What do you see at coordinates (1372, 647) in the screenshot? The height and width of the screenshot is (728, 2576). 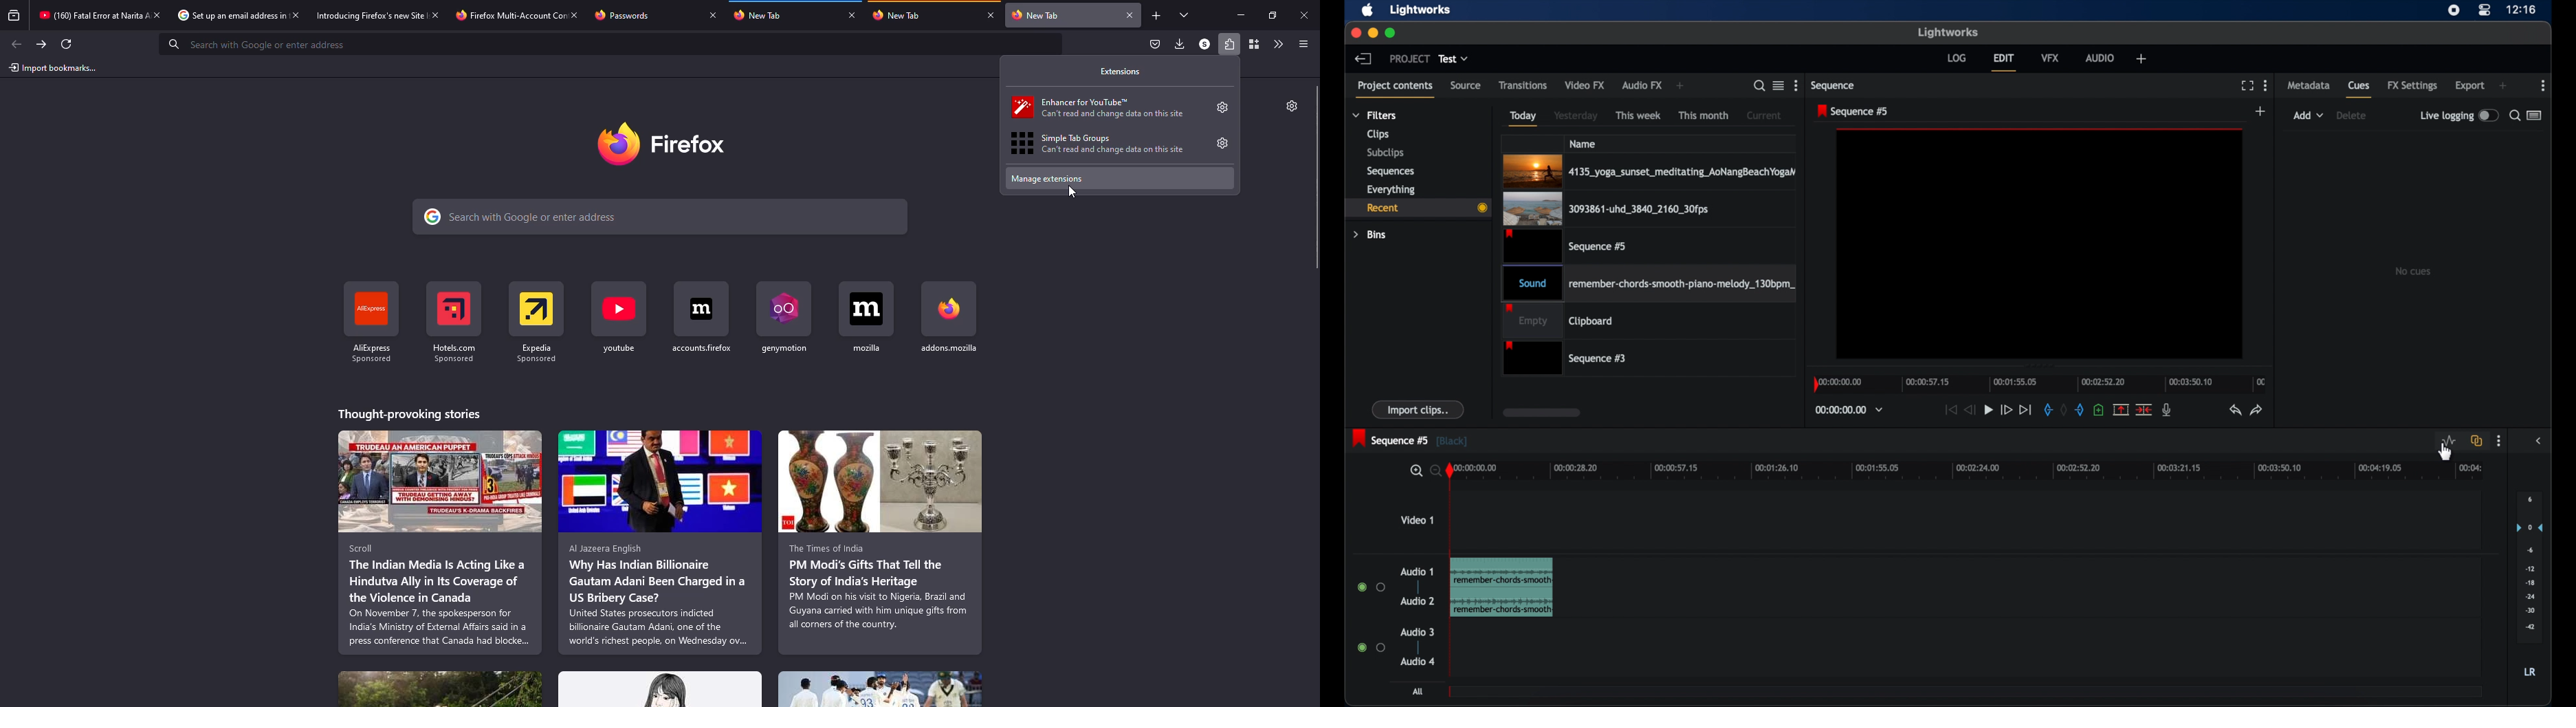 I see `radio buttons` at bounding box center [1372, 647].